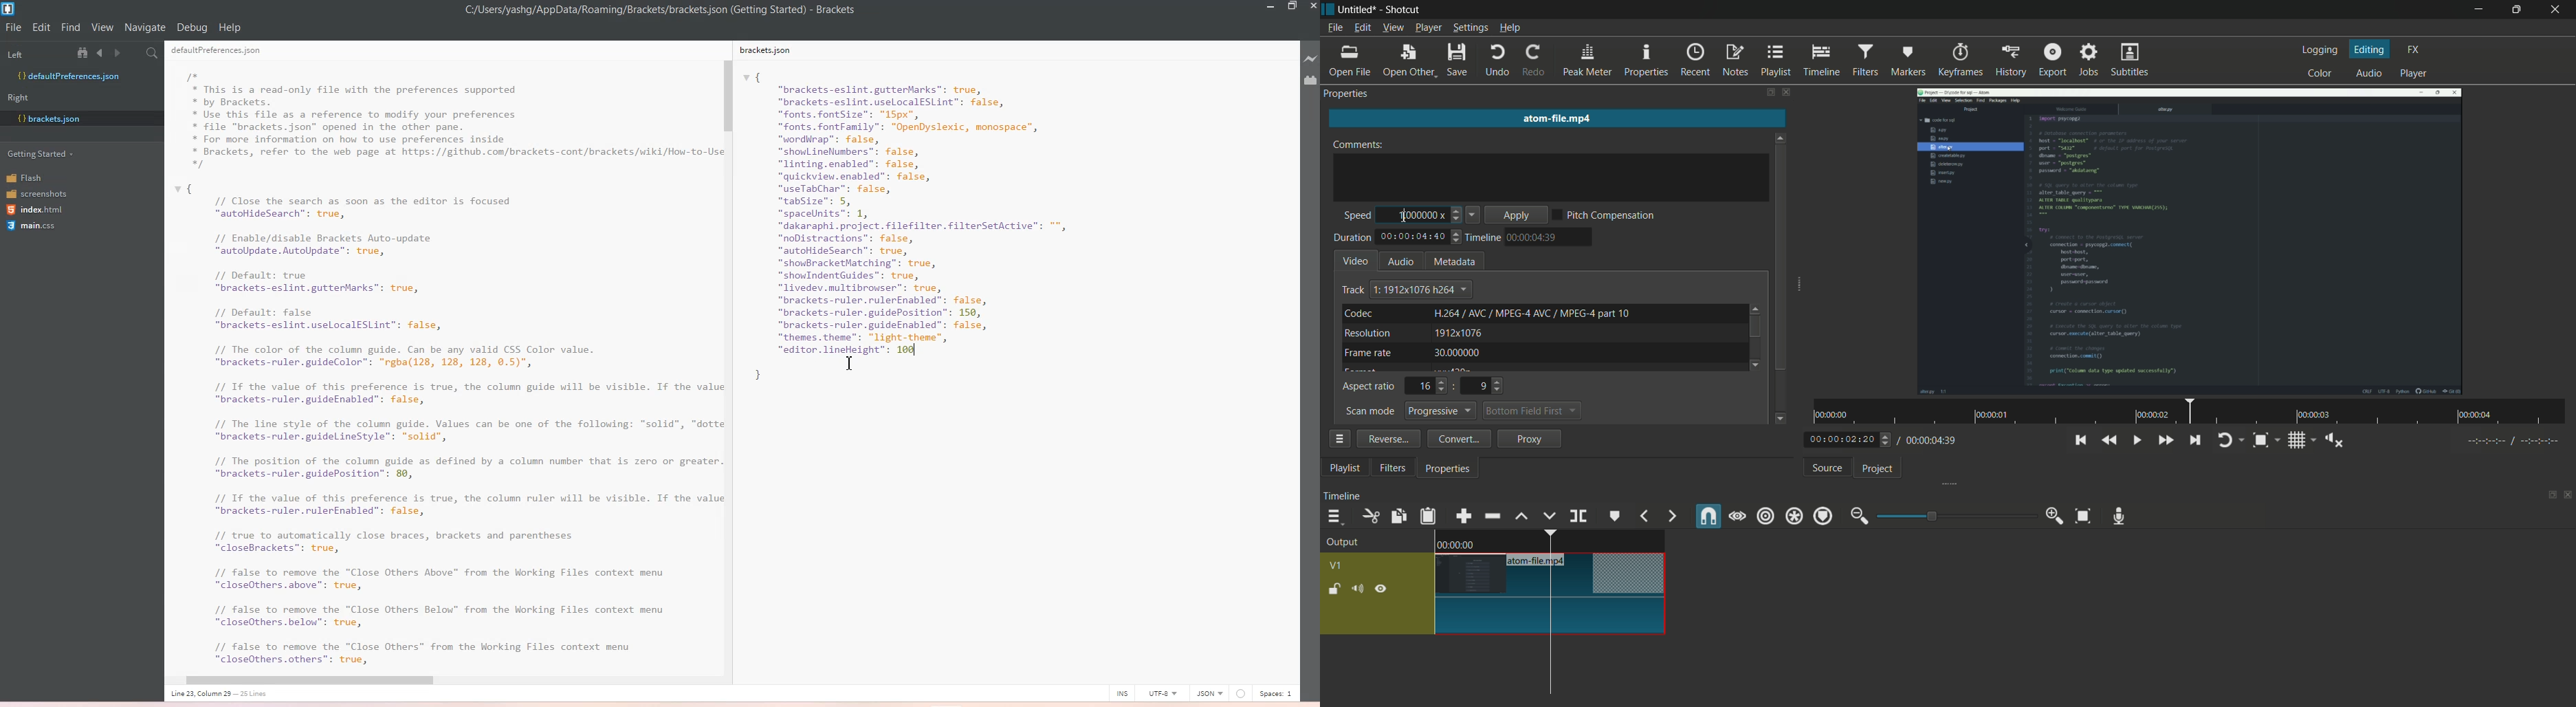  I want to click on timeline, so click(1820, 60).